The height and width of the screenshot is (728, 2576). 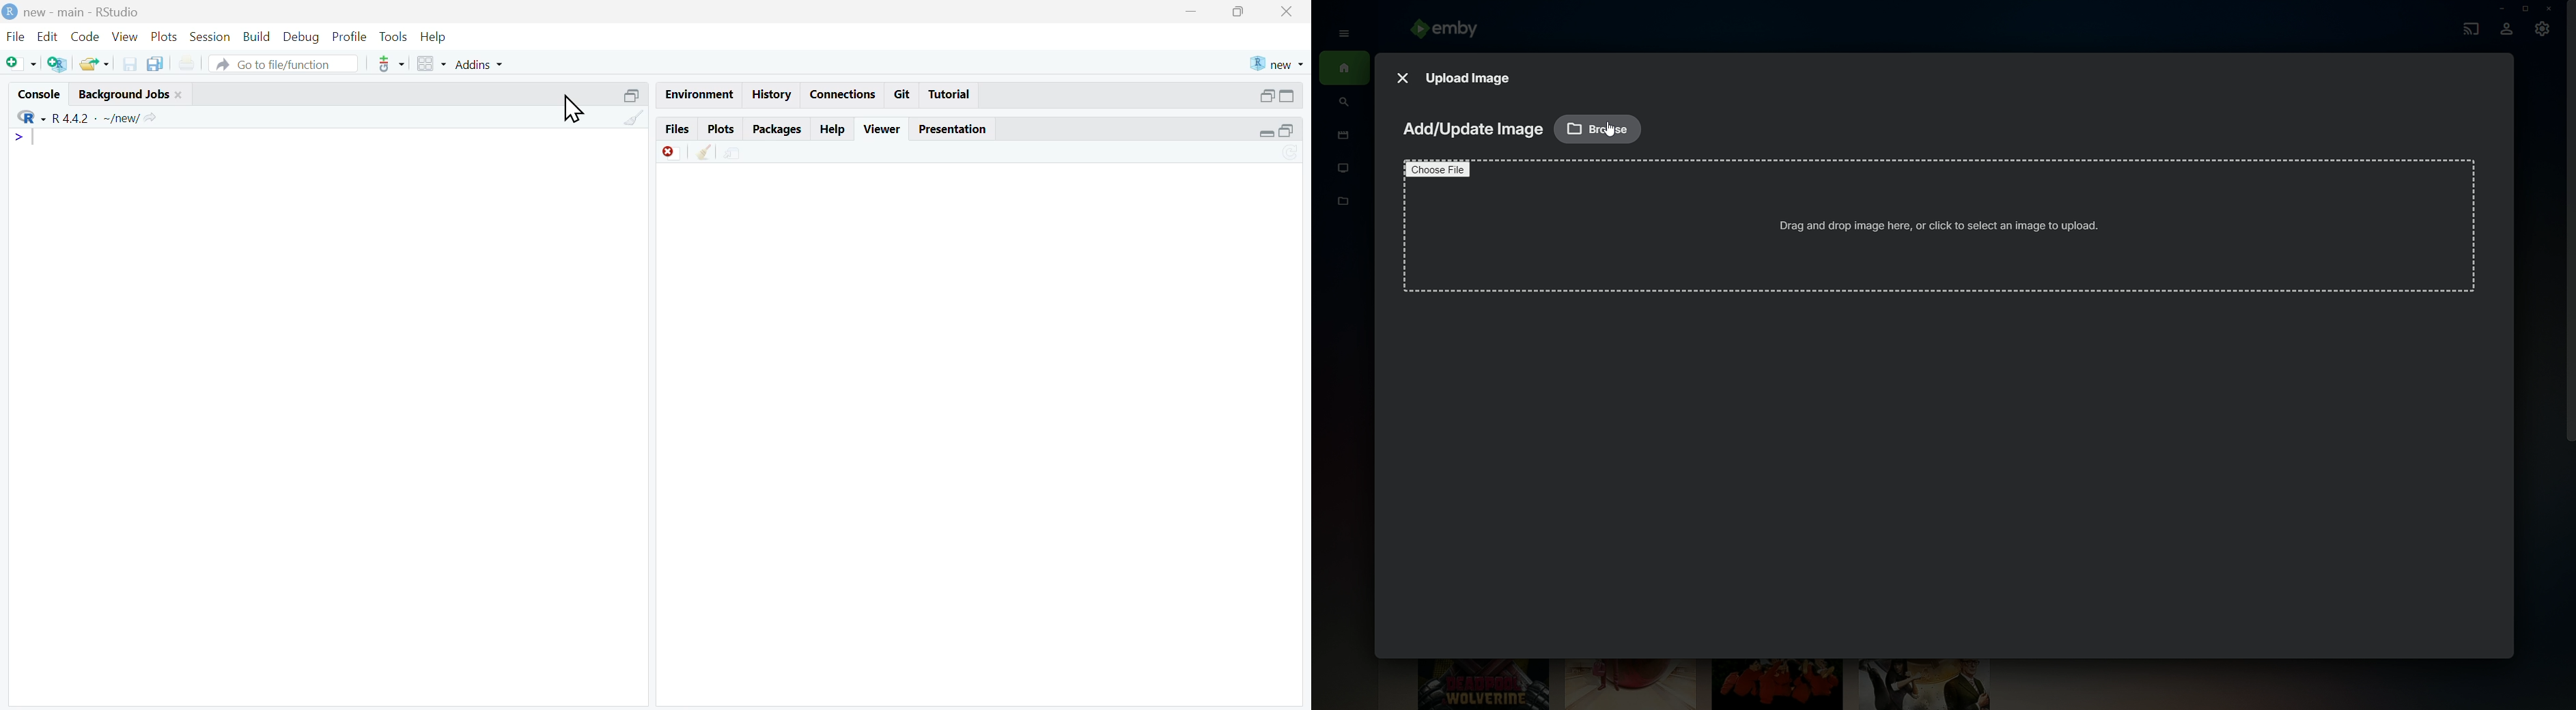 What do you see at coordinates (840, 94) in the screenshot?
I see `connections` at bounding box center [840, 94].